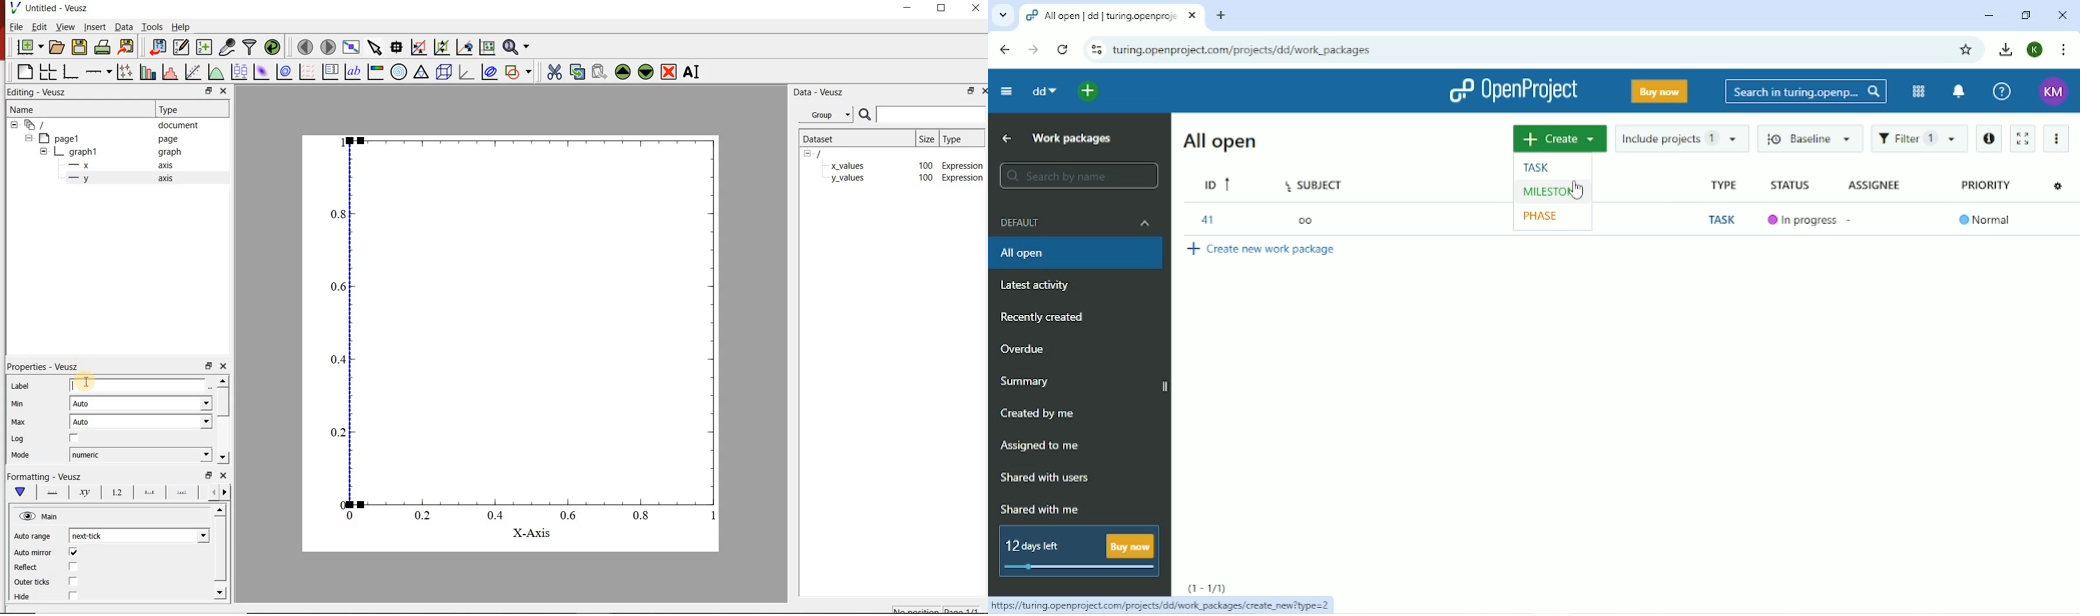  What do you see at coordinates (2064, 50) in the screenshot?
I see `Customize and control google chrome` at bounding box center [2064, 50].